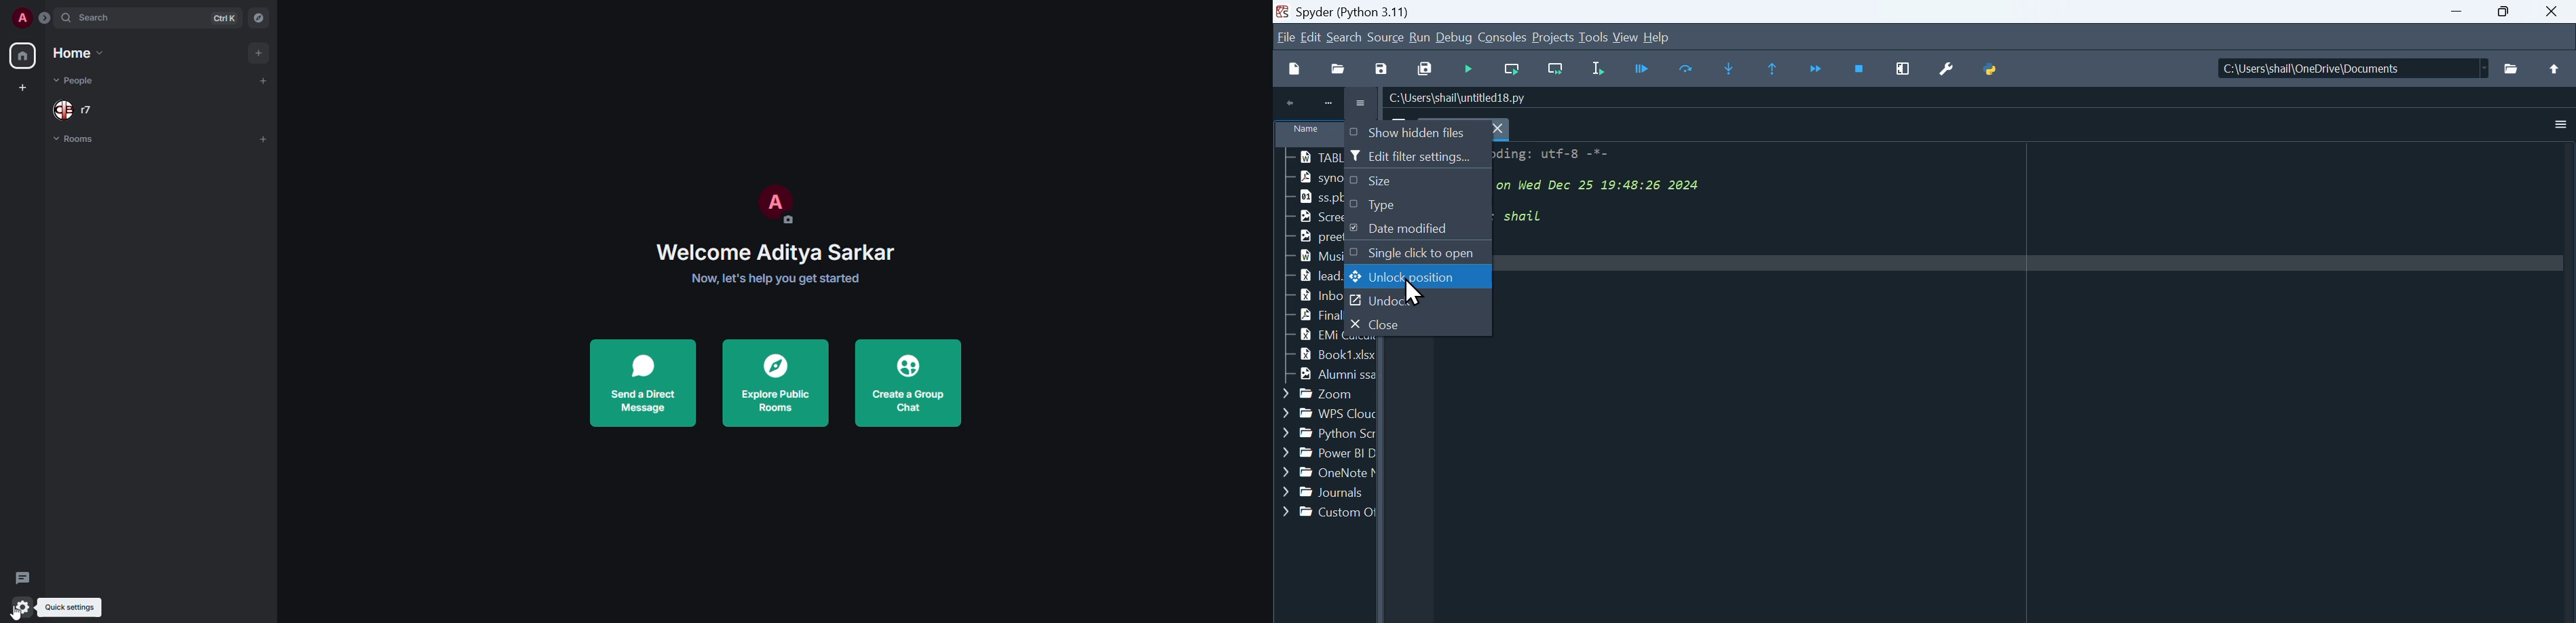 The width and height of the screenshot is (2576, 644). What do you see at coordinates (1416, 325) in the screenshot?
I see `close` at bounding box center [1416, 325].